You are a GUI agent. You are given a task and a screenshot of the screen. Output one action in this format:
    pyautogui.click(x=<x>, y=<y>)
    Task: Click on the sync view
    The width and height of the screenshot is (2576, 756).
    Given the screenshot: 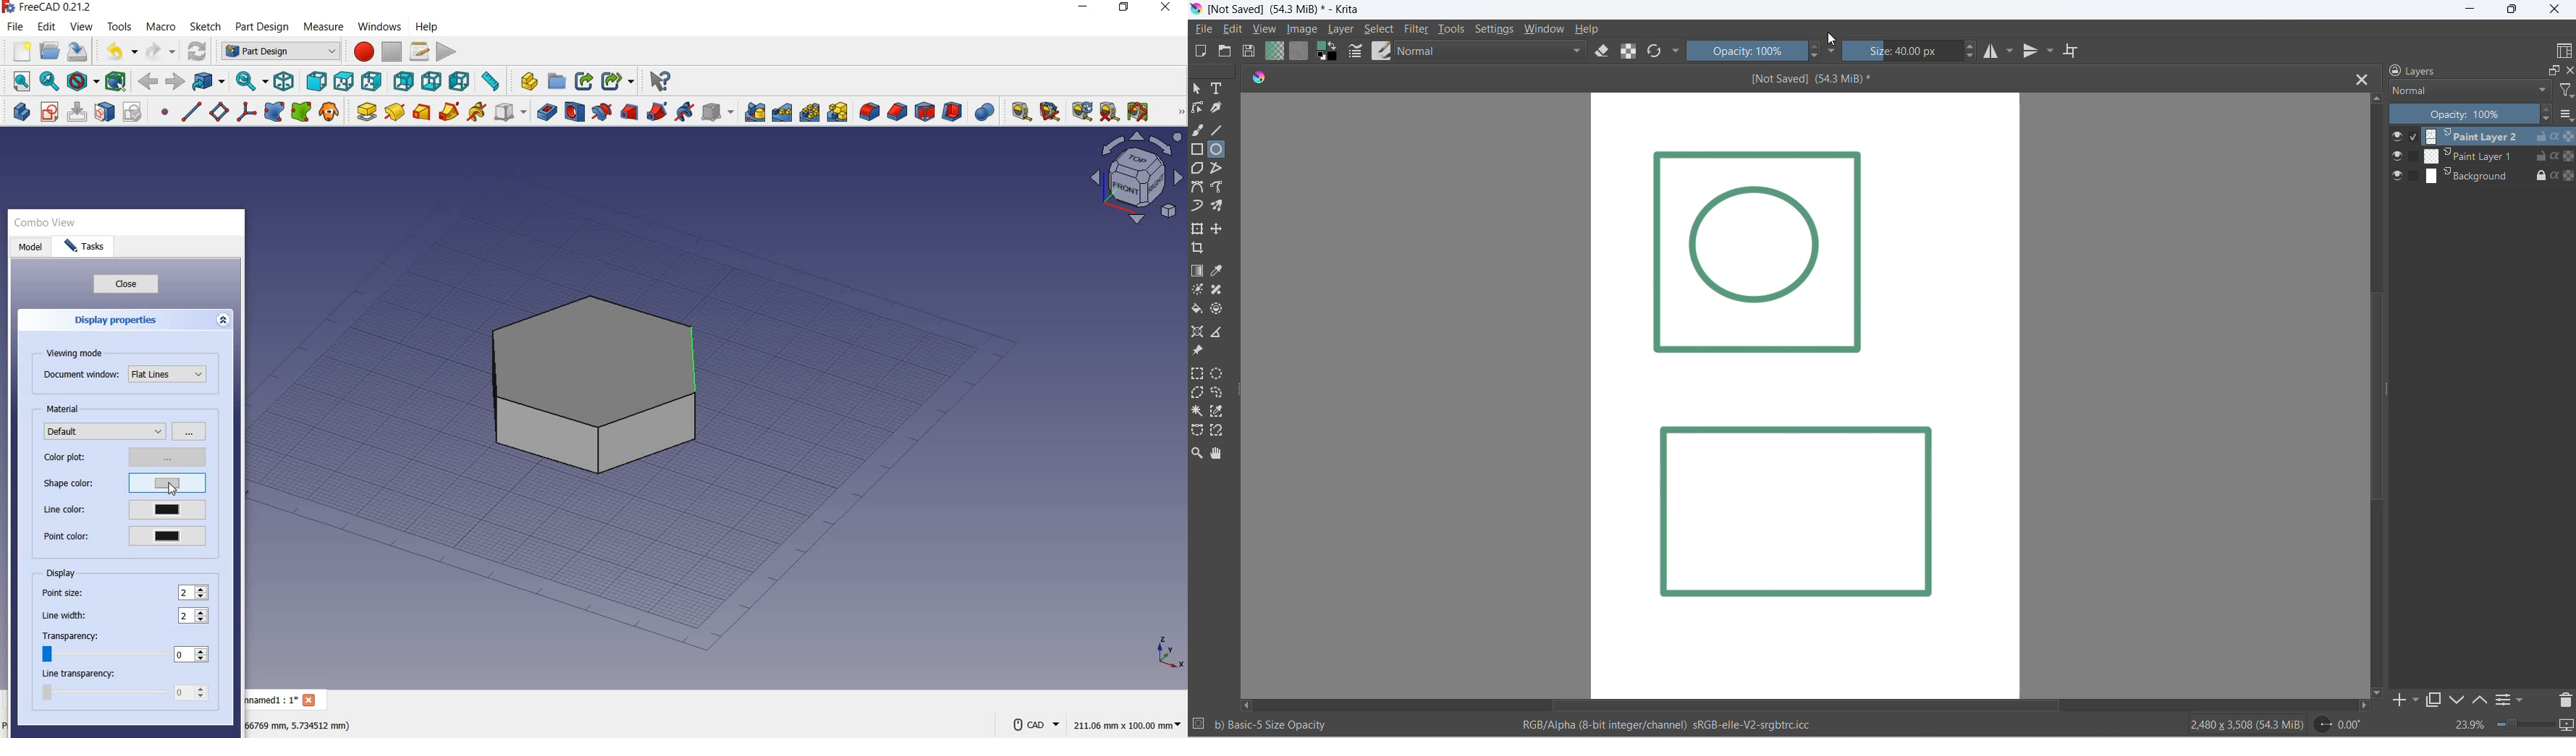 What is the action you would take?
    pyautogui.click(x=250, y=81)
    